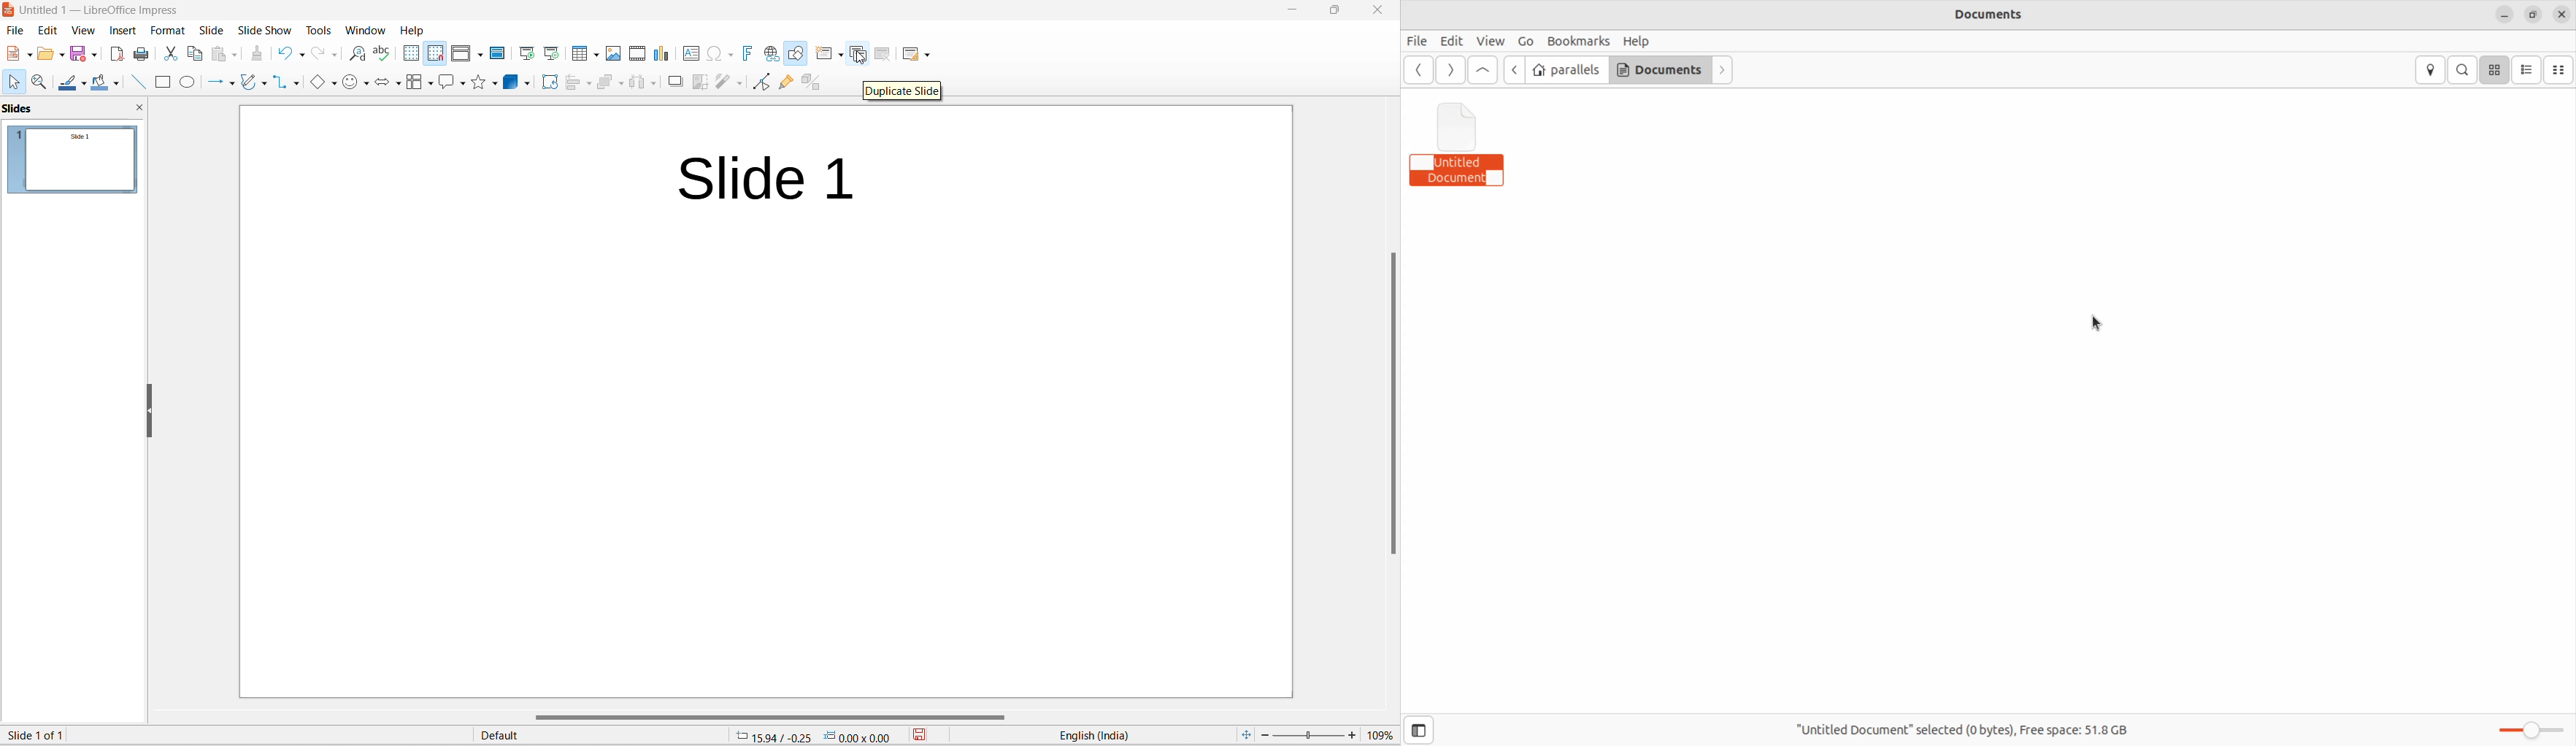  Describe the element at coordinates (697, 85) in the screenshot. I see `Crop image` at that location.